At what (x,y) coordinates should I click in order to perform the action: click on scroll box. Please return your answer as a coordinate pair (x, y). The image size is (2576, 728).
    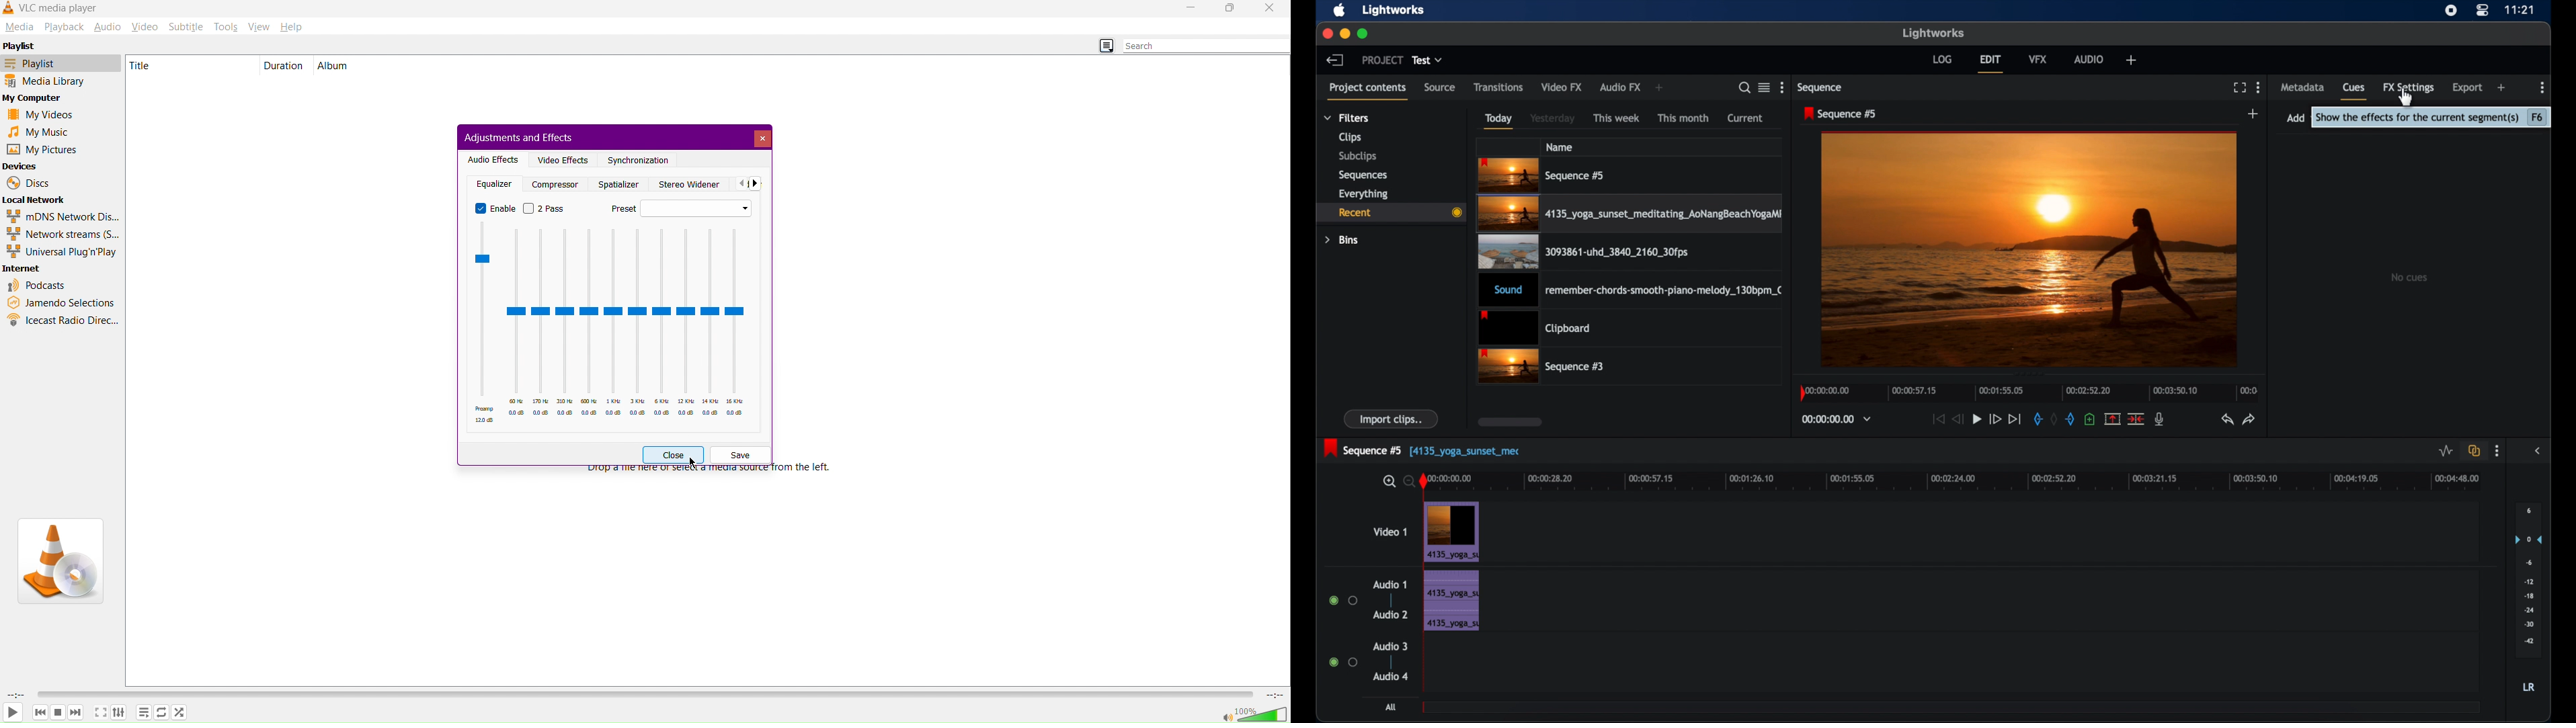
    Looking at the image, I should click on (1510, 422).